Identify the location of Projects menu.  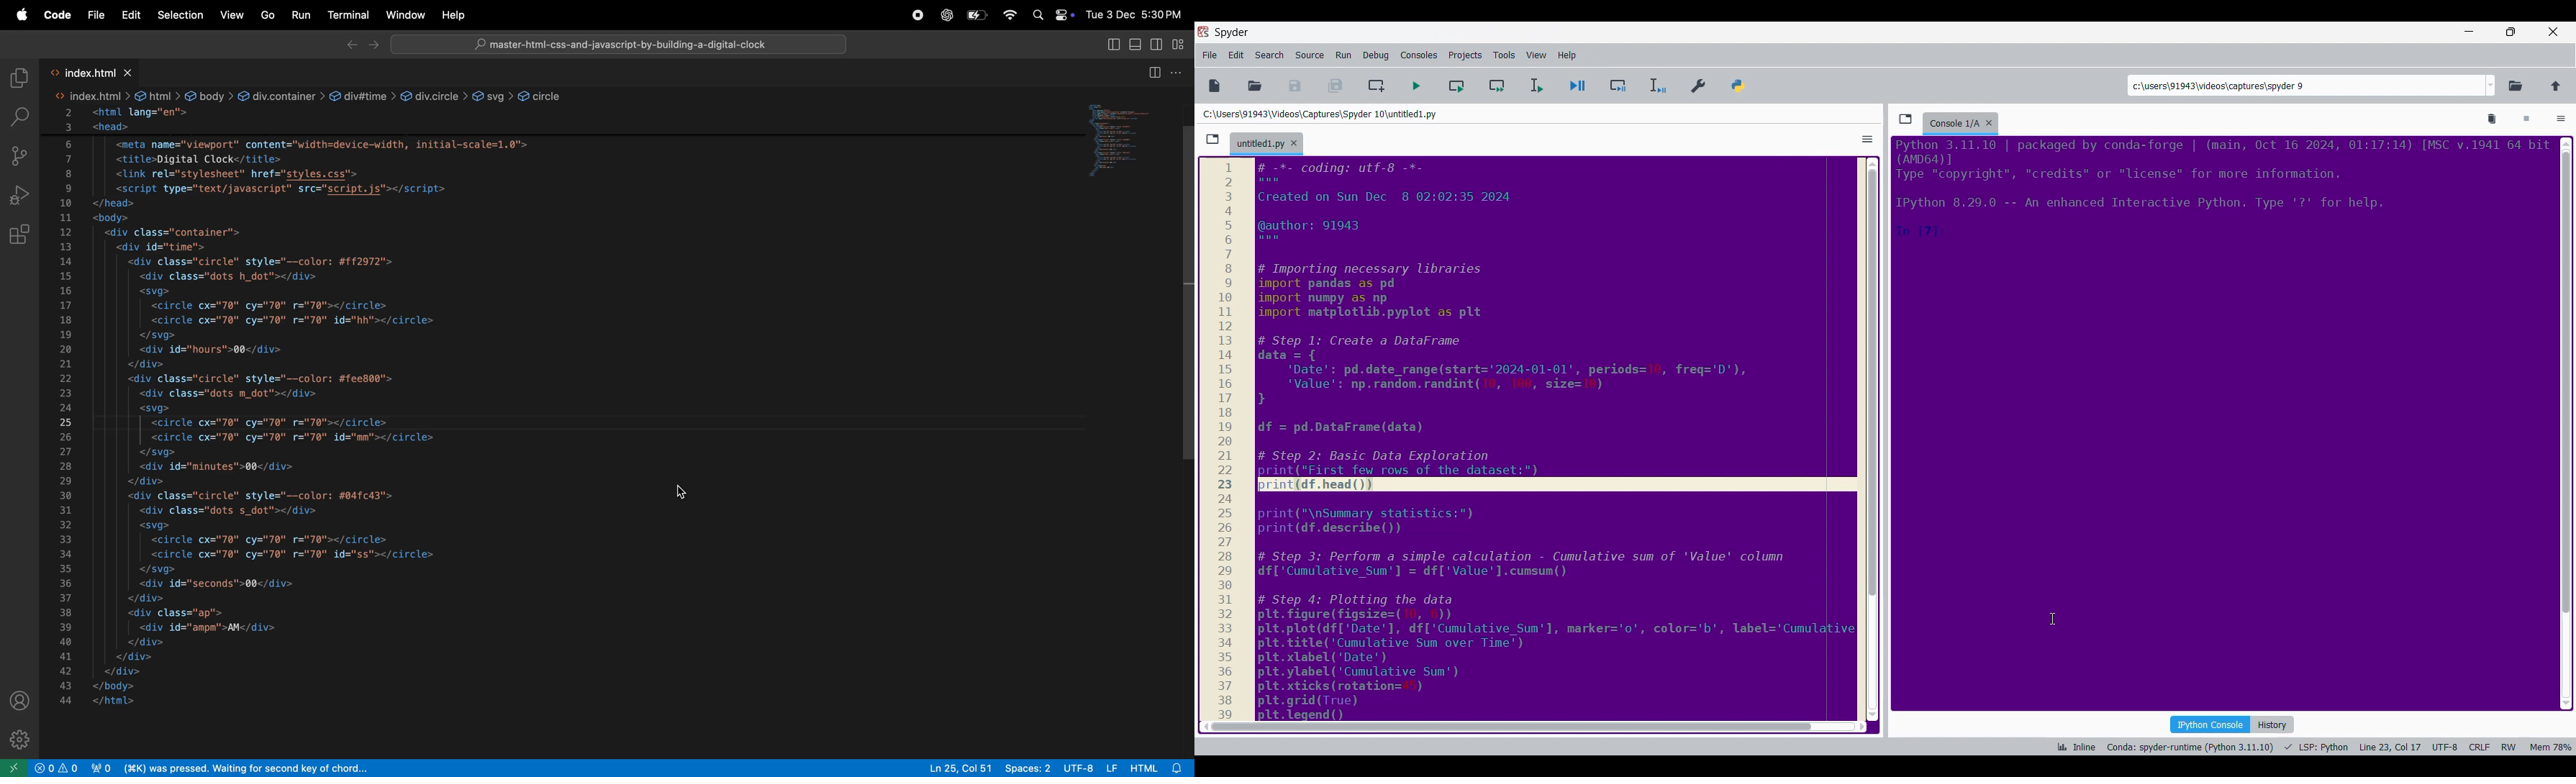
(1465, 55).